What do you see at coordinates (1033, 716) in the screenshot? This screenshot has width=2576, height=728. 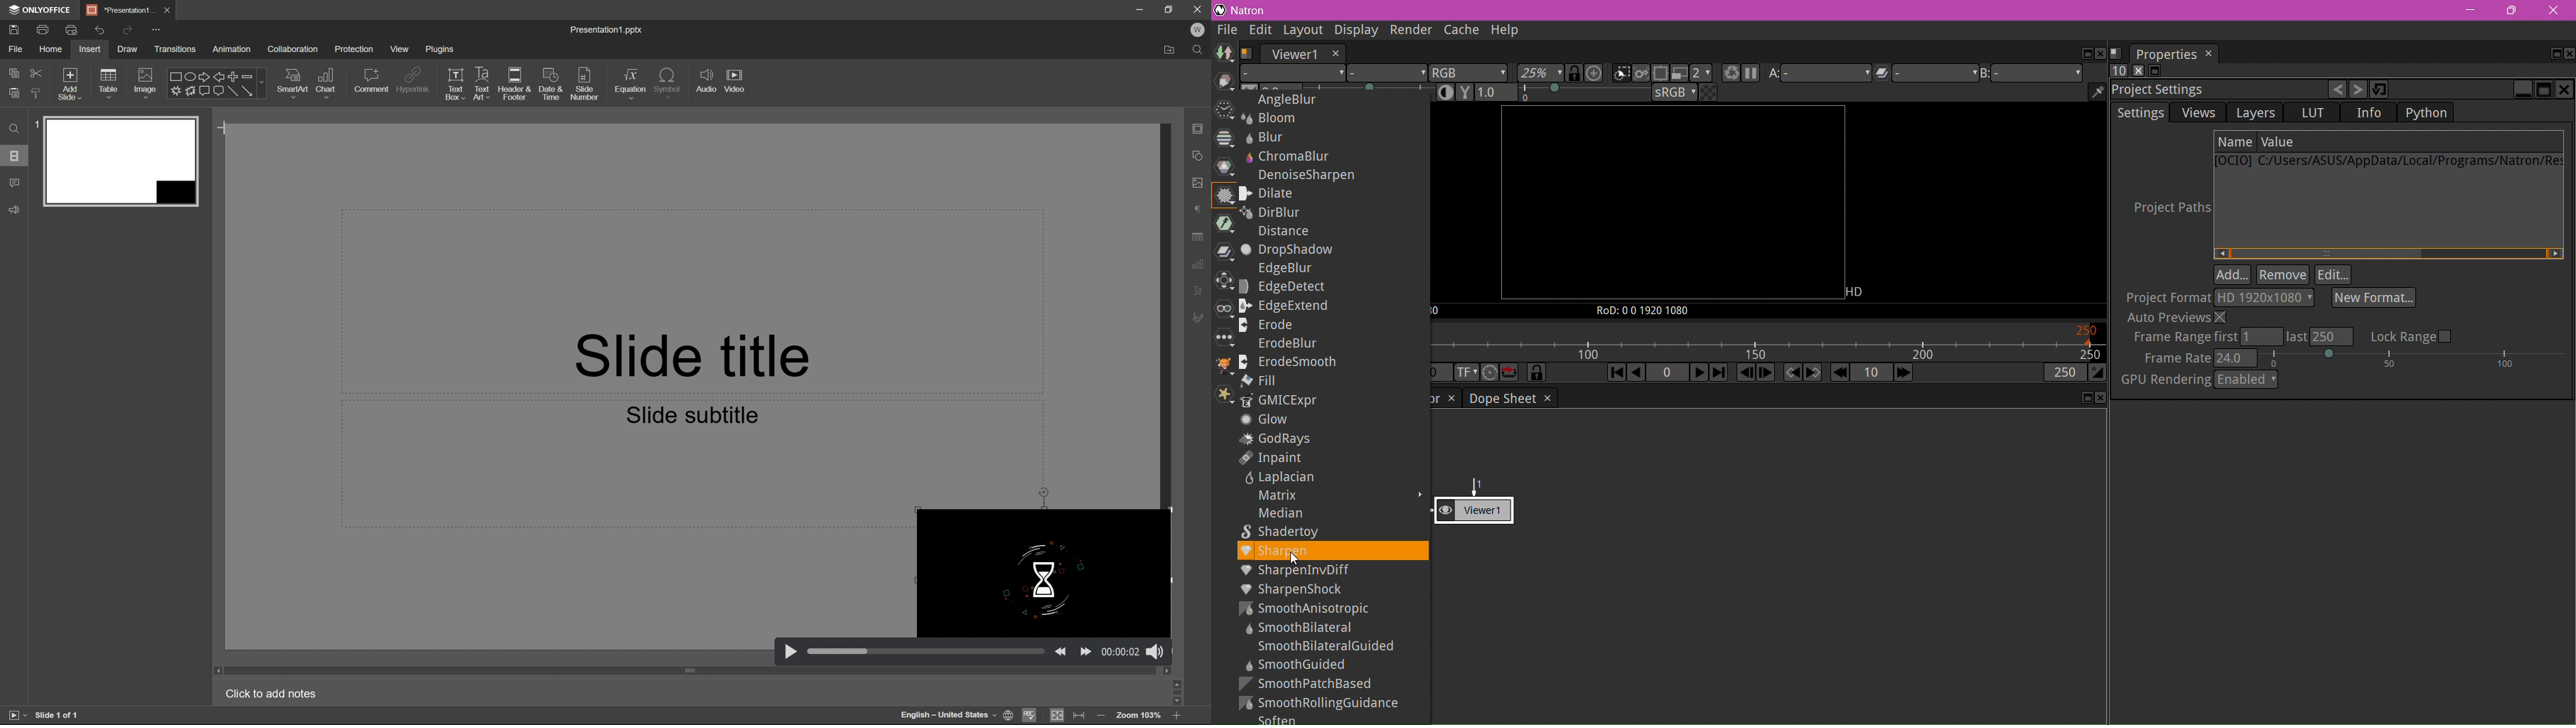 I see `spell checking` at bounding box center [1033, 716].